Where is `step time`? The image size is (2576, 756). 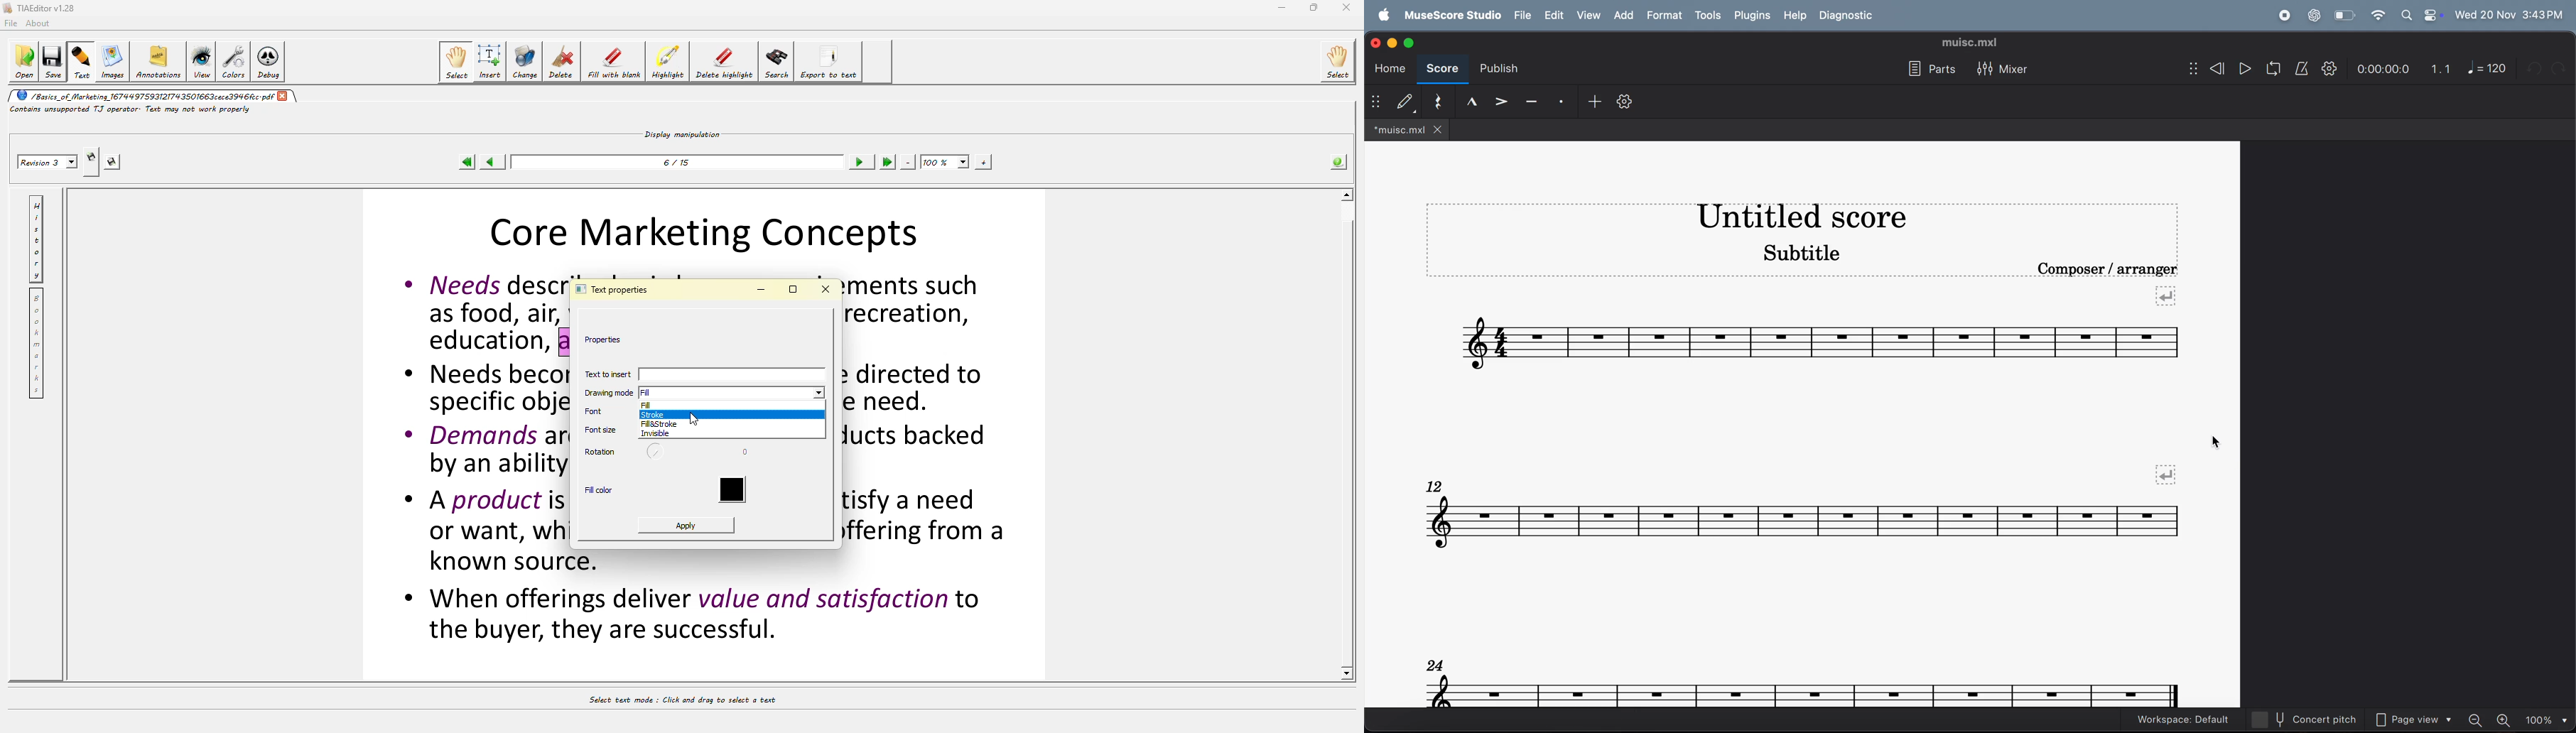 step time is located at coordinates (1393, 102).